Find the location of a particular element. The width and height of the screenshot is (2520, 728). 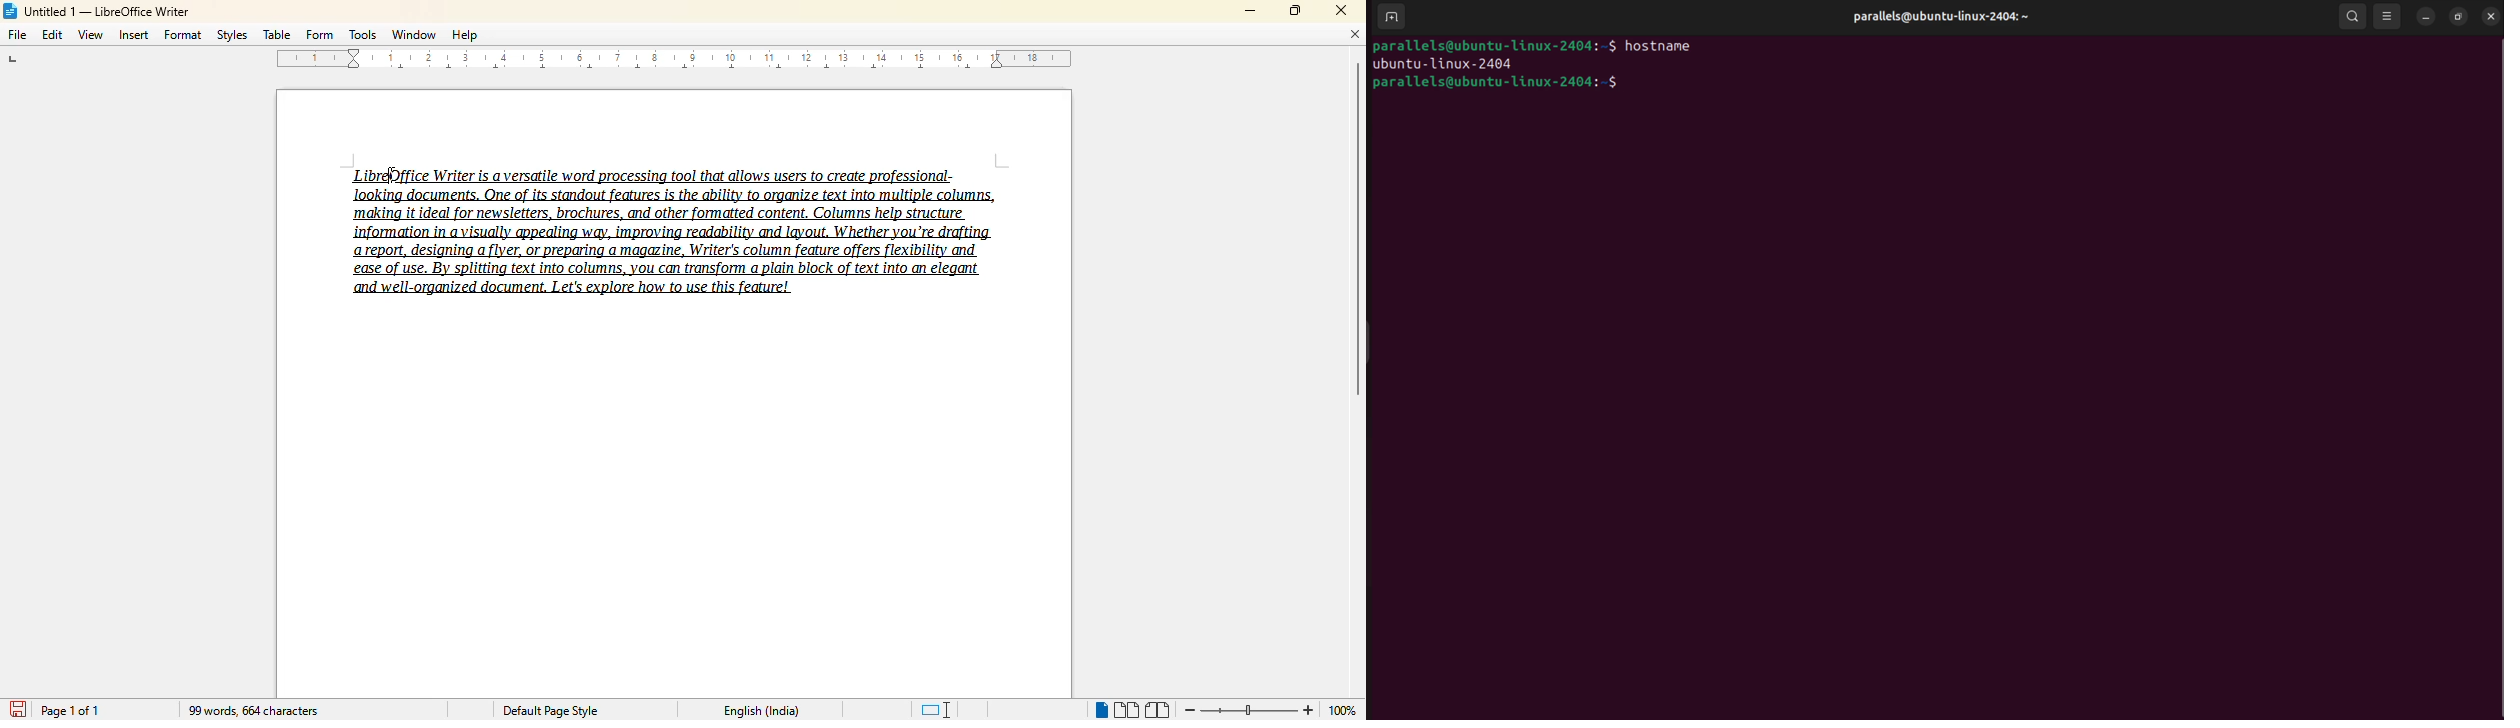

vertical scroll bar is located at coordinates (1357, 229).